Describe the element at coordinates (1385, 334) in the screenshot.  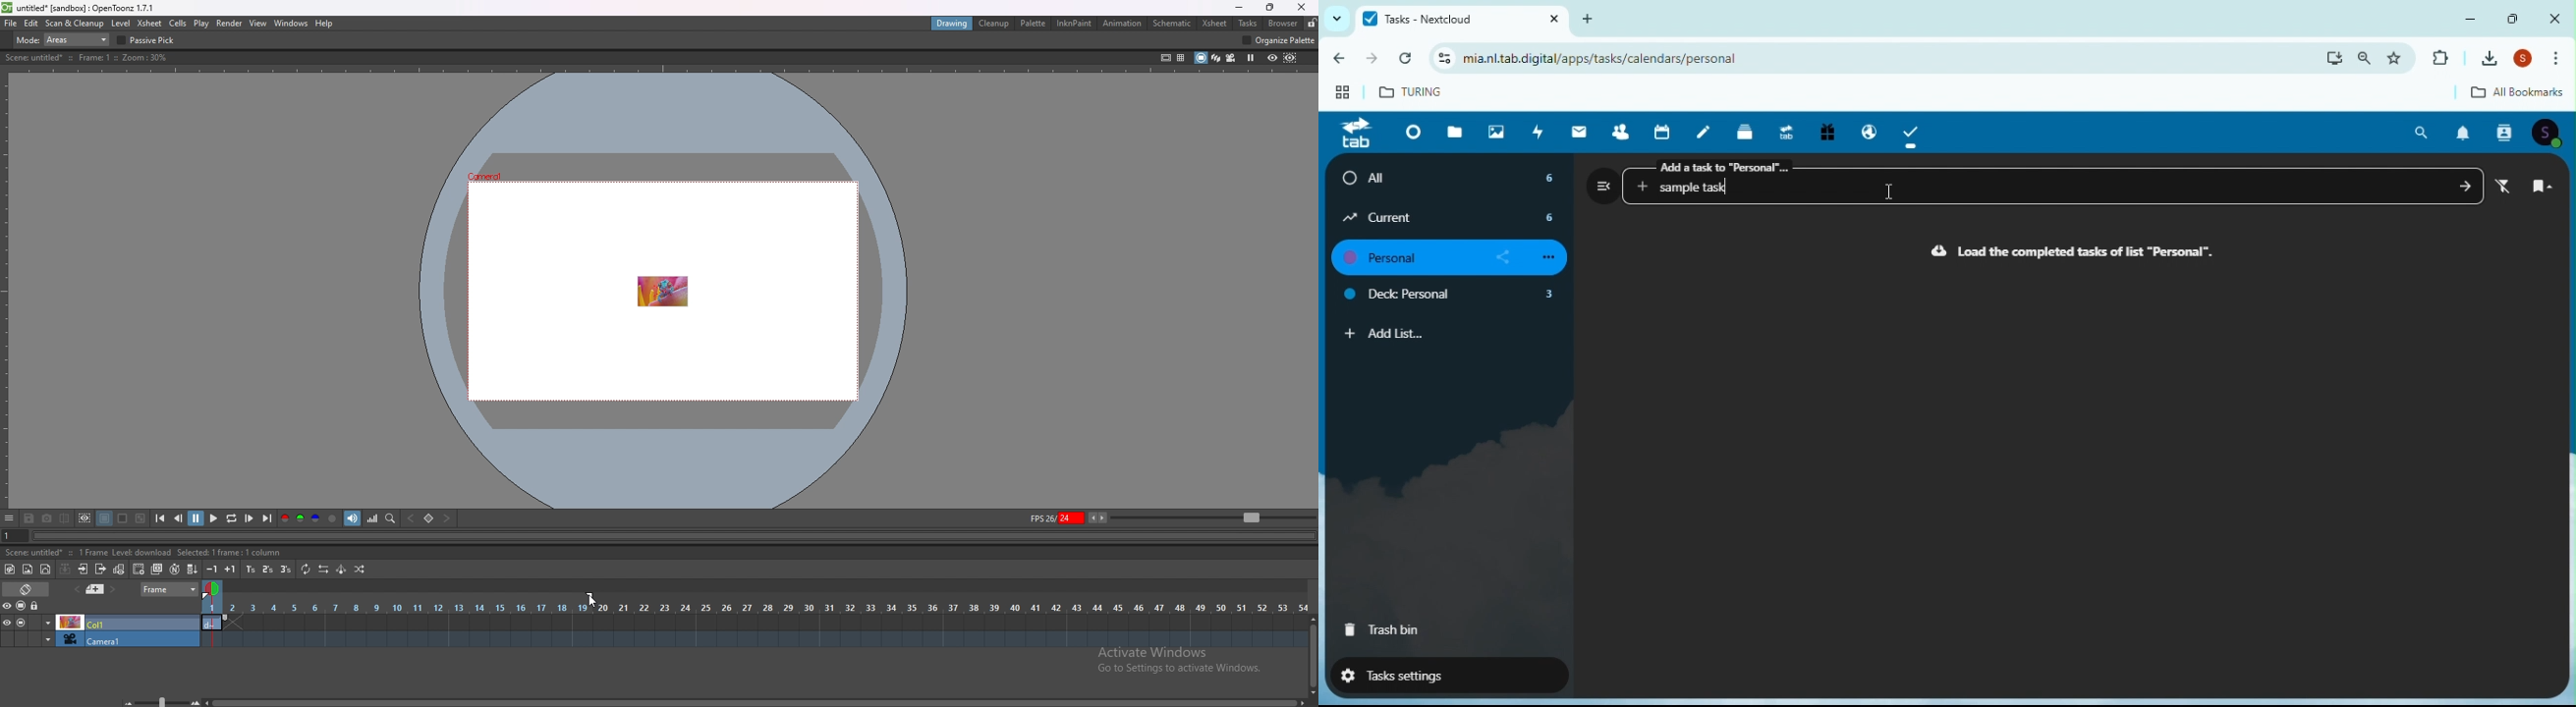
I see `Add list` at that location.